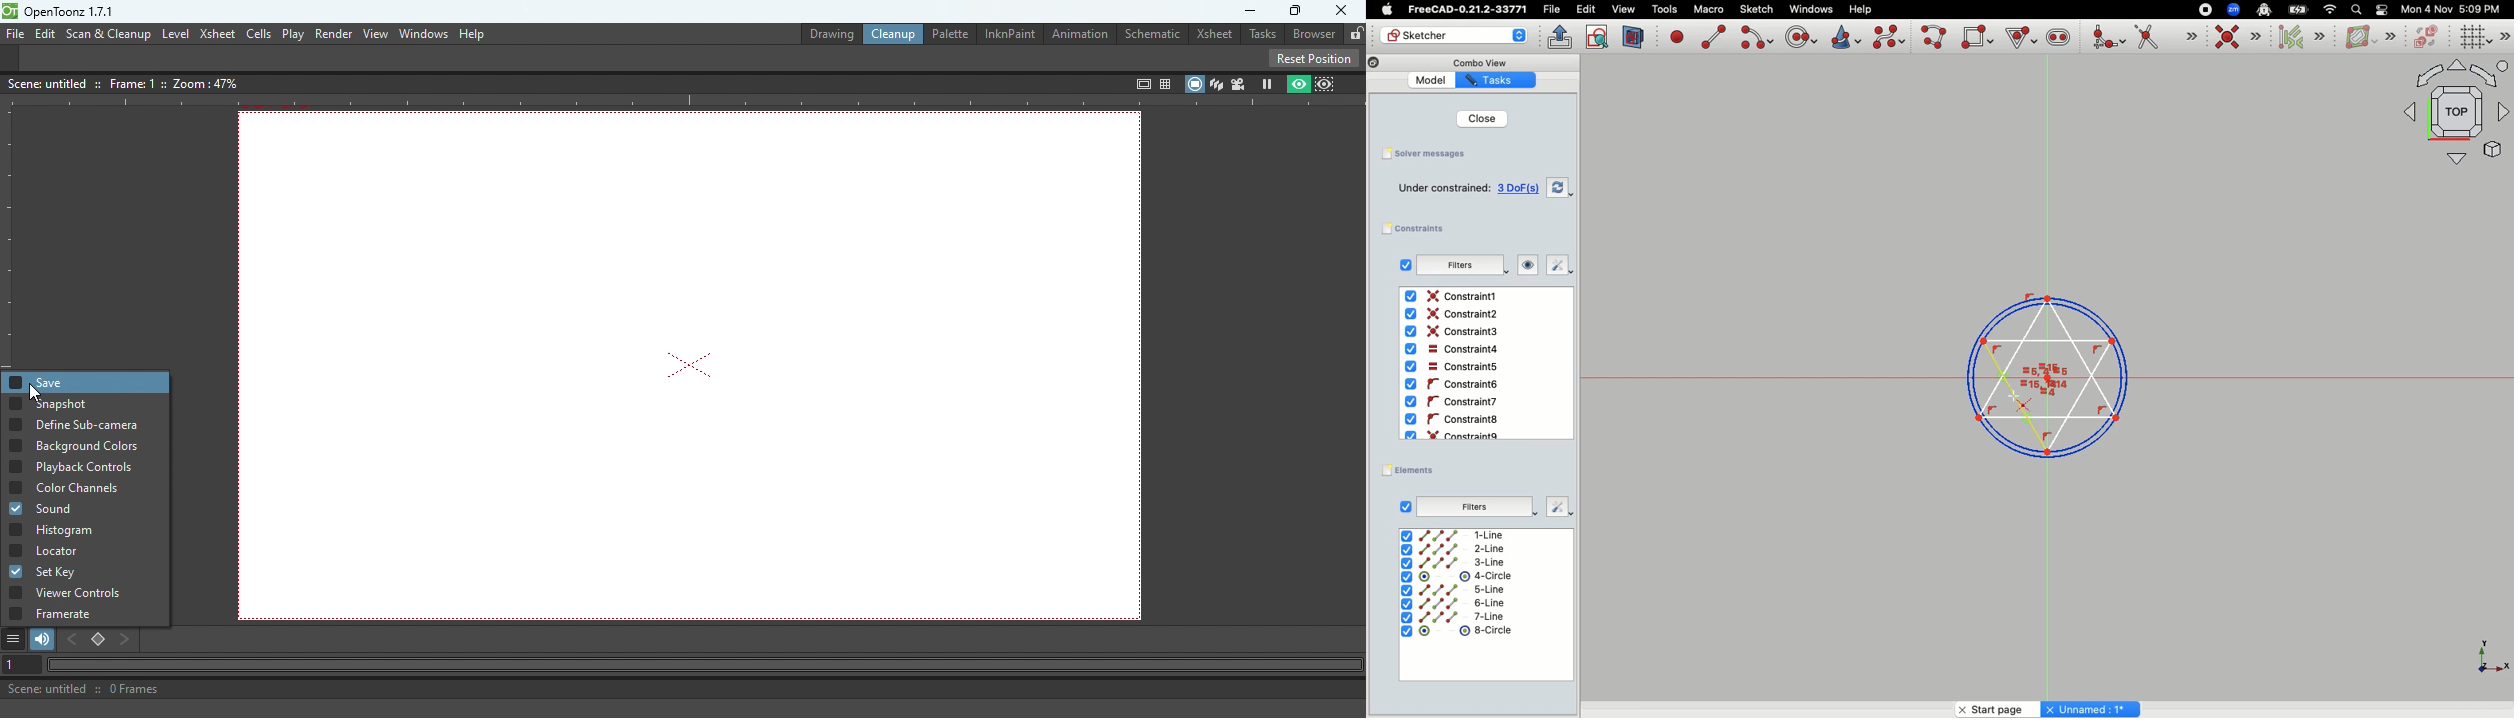 Image resolution: width=2520 pixels, height=728 pixels. Describe the element at coordinates (1451, 367) in the screenshot. I see `Constraint5` at that location.